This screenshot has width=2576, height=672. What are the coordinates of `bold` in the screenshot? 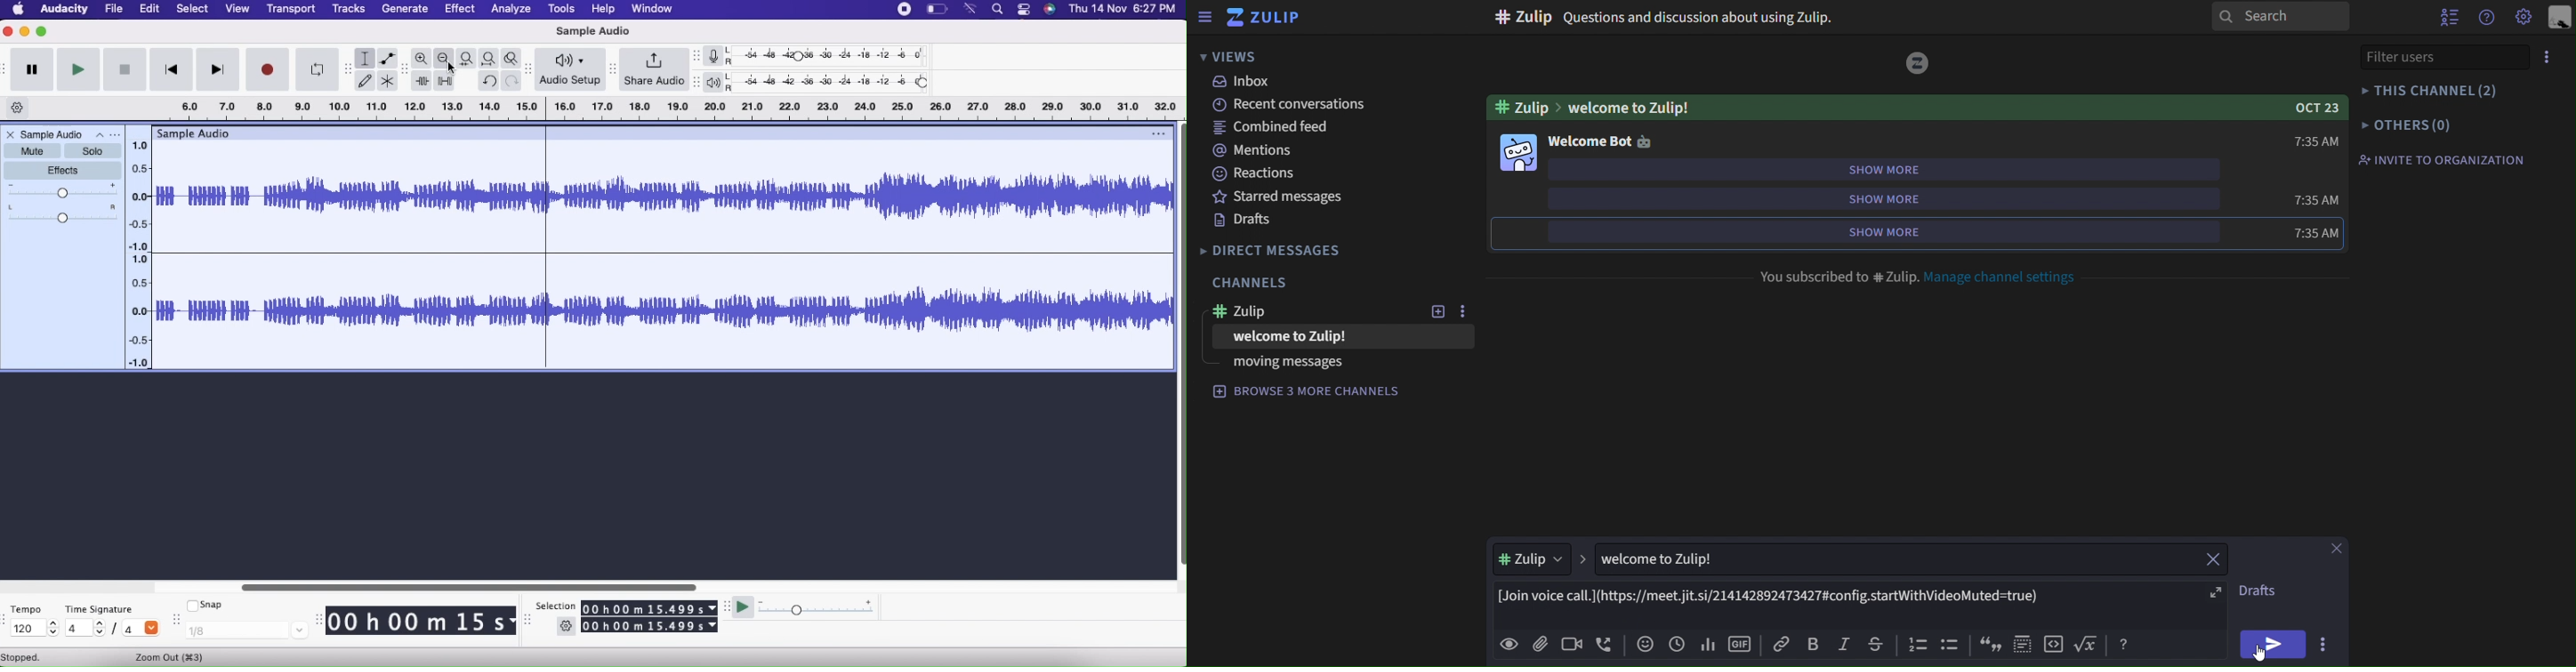 It's located at (1815, 644).